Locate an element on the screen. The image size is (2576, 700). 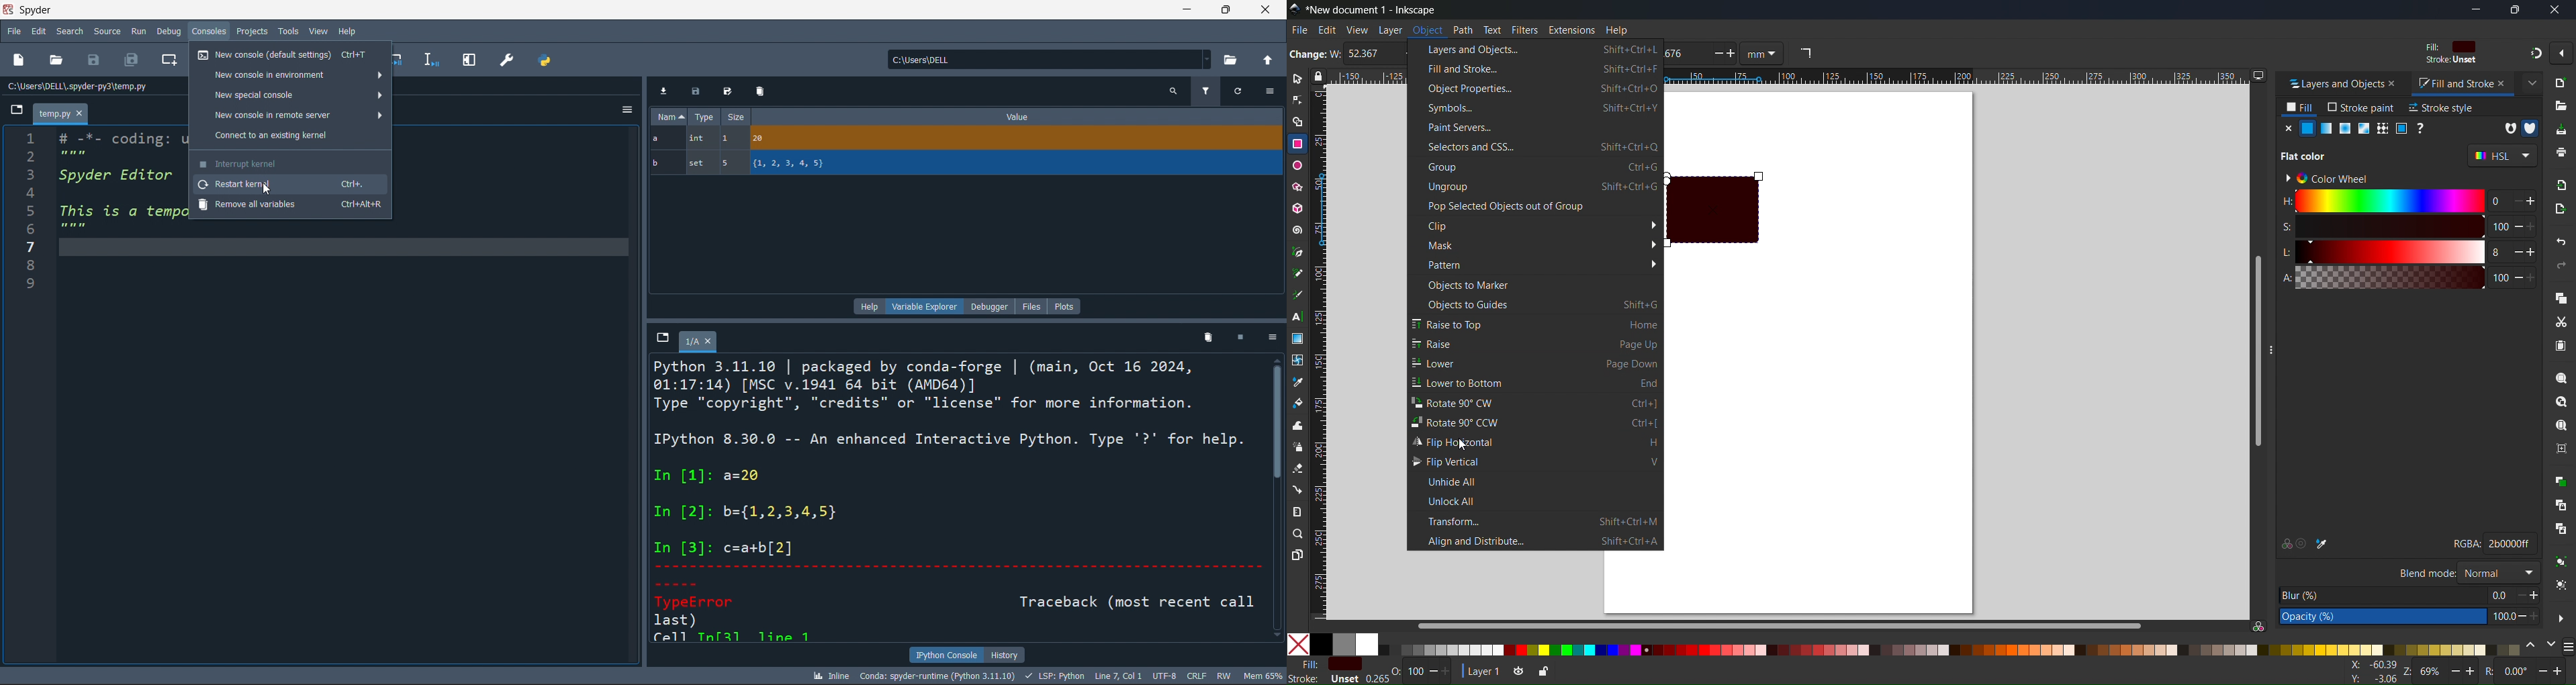
value is located at coordinates (1024, 117).